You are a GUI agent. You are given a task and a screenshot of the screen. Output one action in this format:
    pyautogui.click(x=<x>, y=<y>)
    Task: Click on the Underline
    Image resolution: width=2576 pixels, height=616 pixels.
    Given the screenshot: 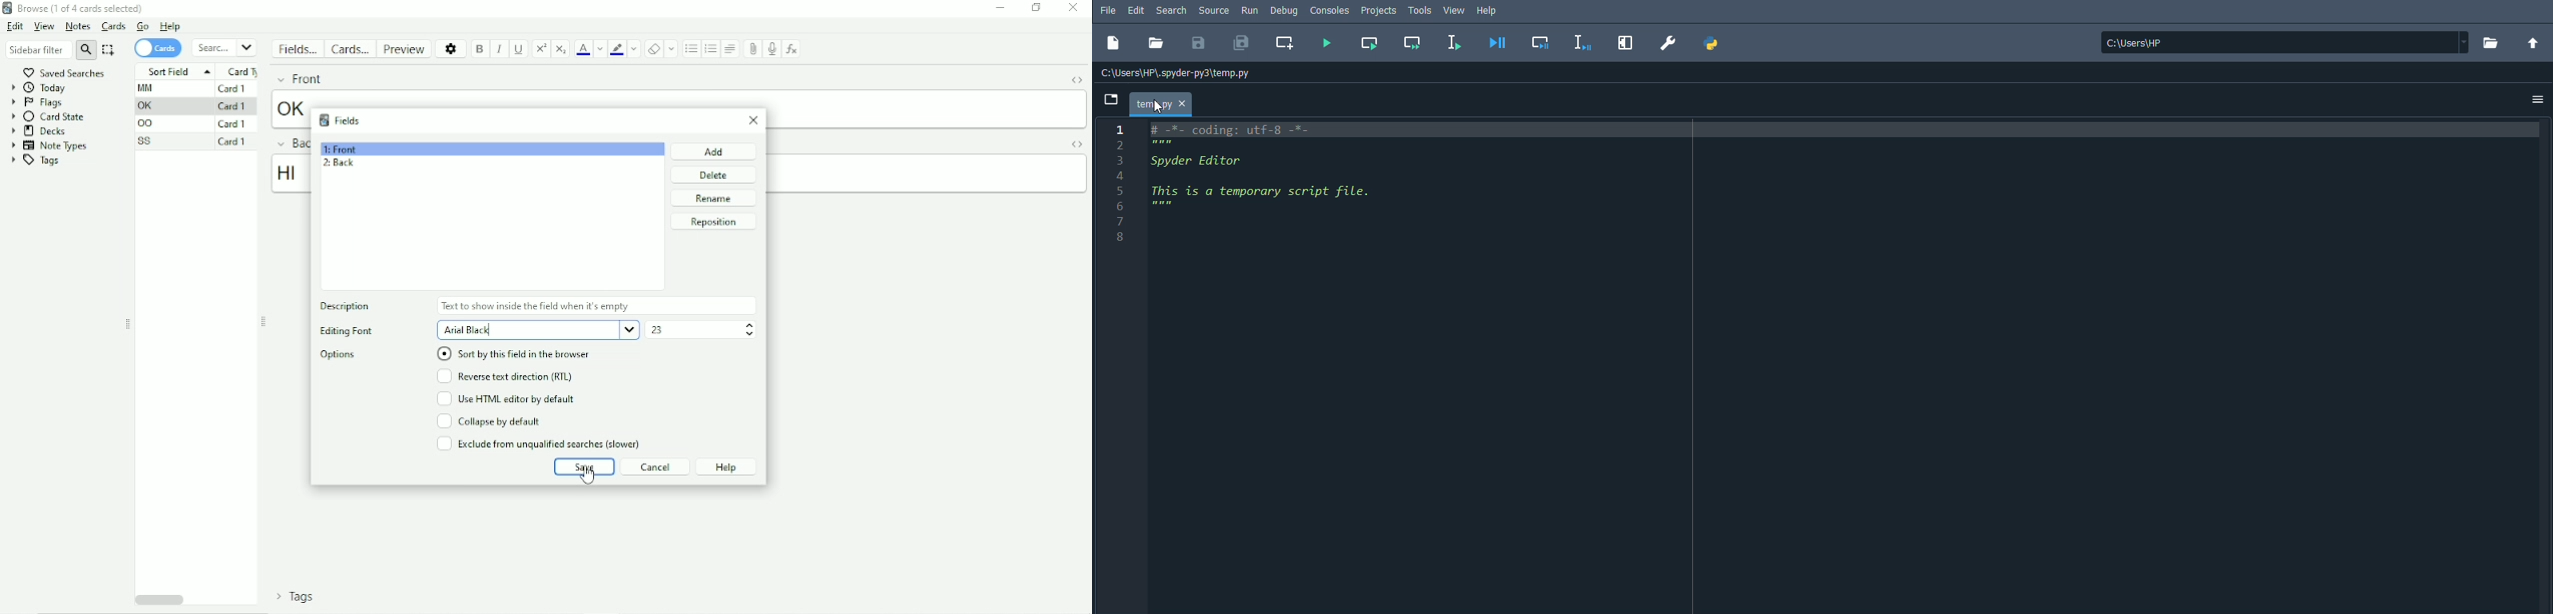 What is the action you would take?
    pyautogui.click(x=520, y=48)
    